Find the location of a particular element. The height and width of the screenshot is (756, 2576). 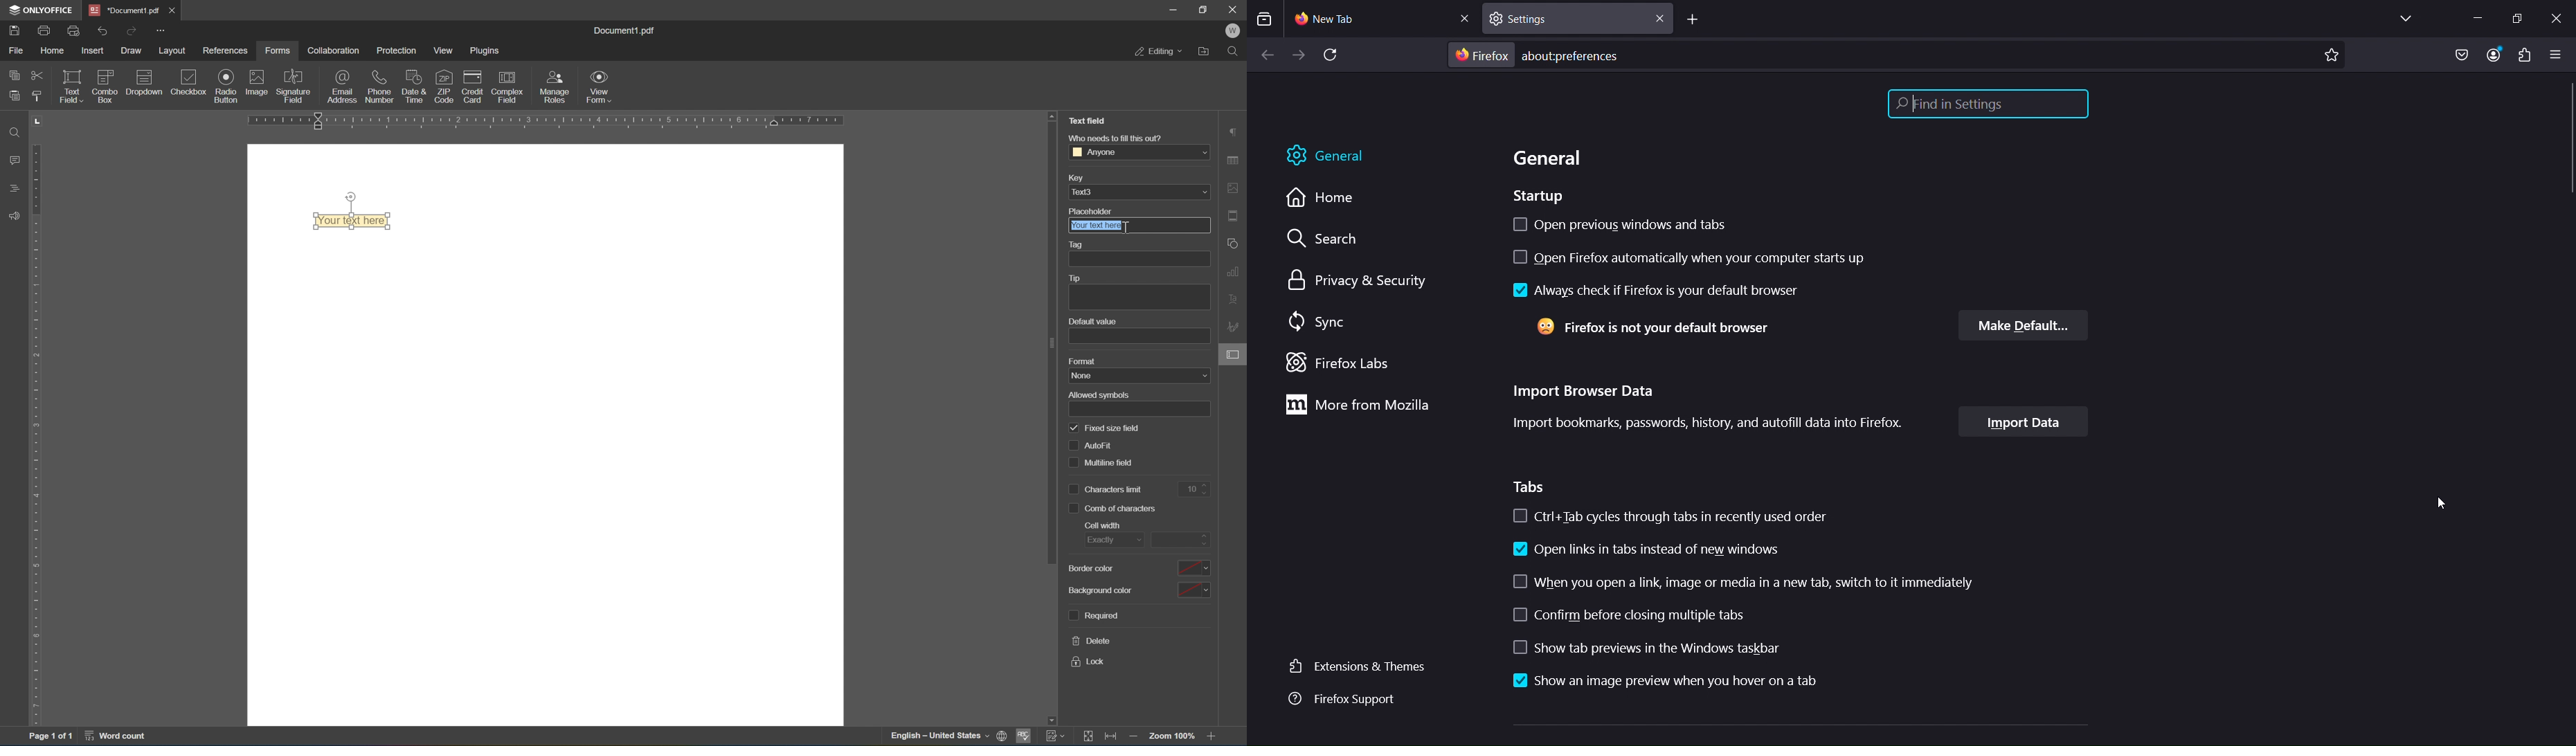

Minimize is located at coordinates (2475, 18).